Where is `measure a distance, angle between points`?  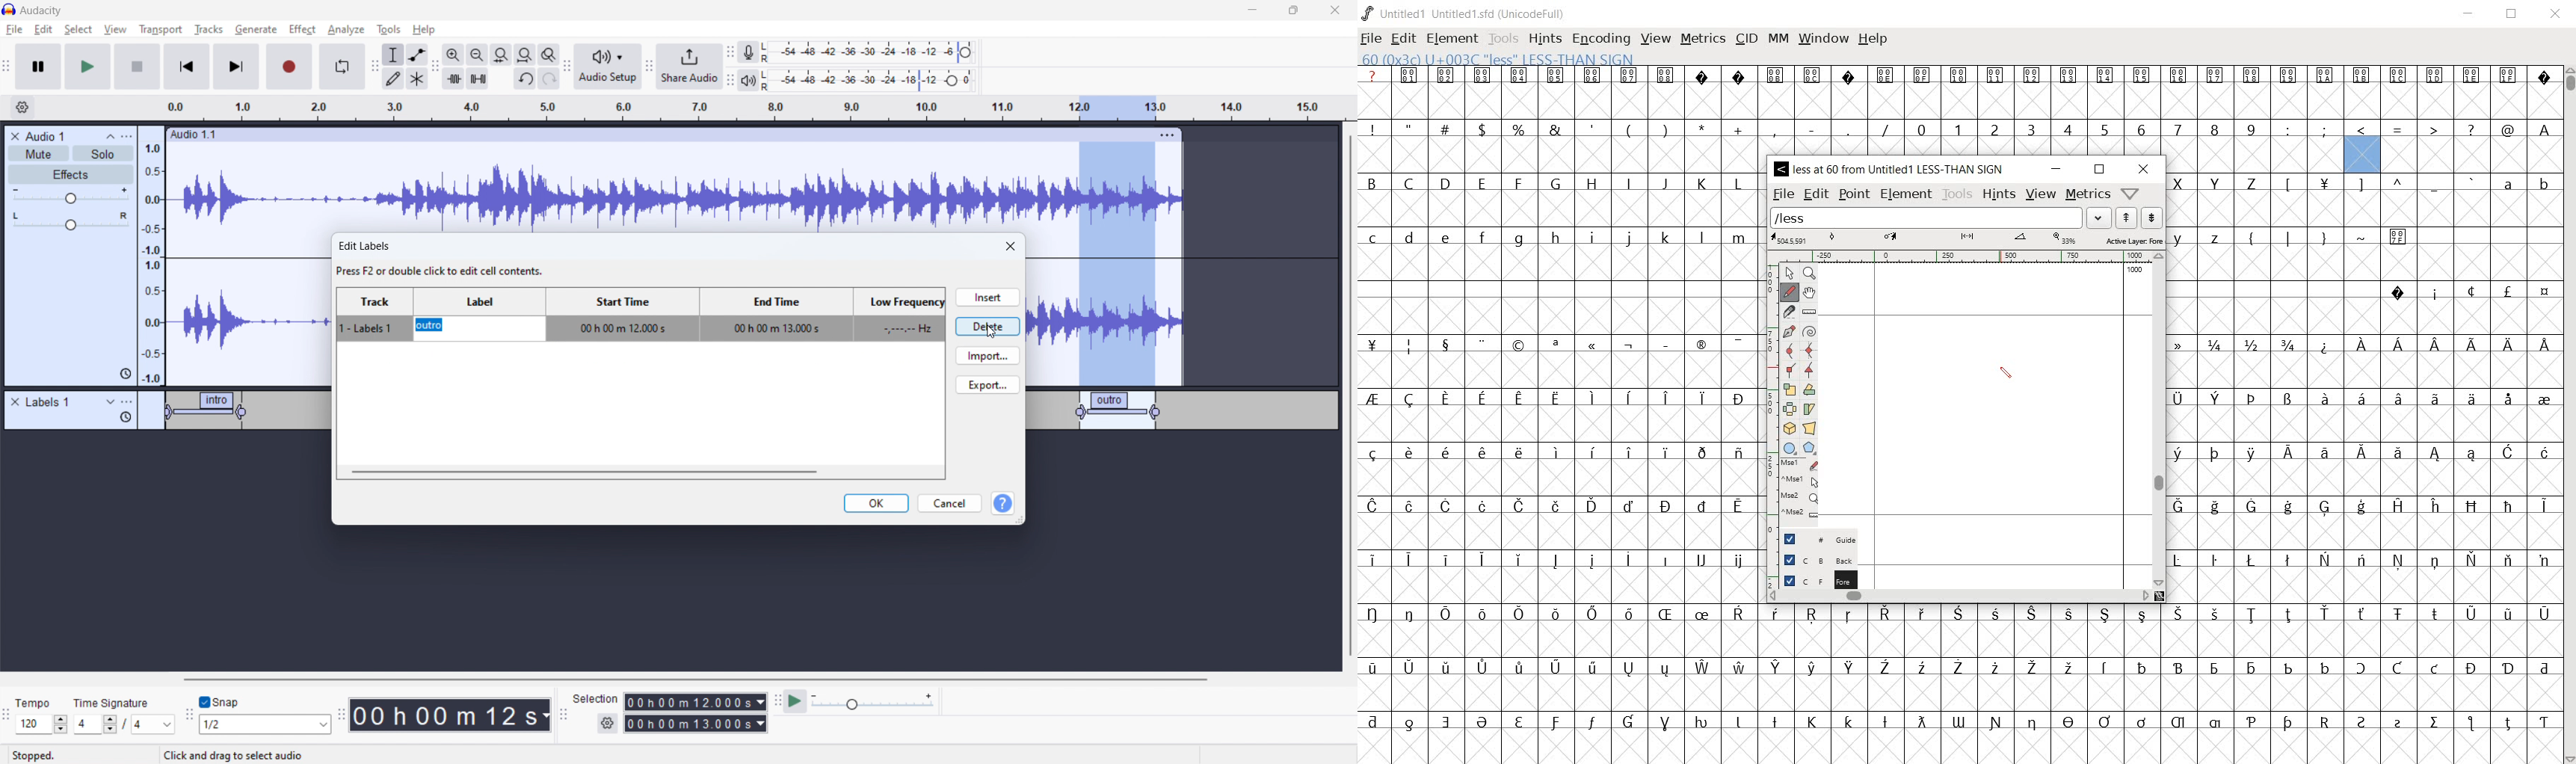 measure a distance, angle between points is located at coordinates (1810, 312).